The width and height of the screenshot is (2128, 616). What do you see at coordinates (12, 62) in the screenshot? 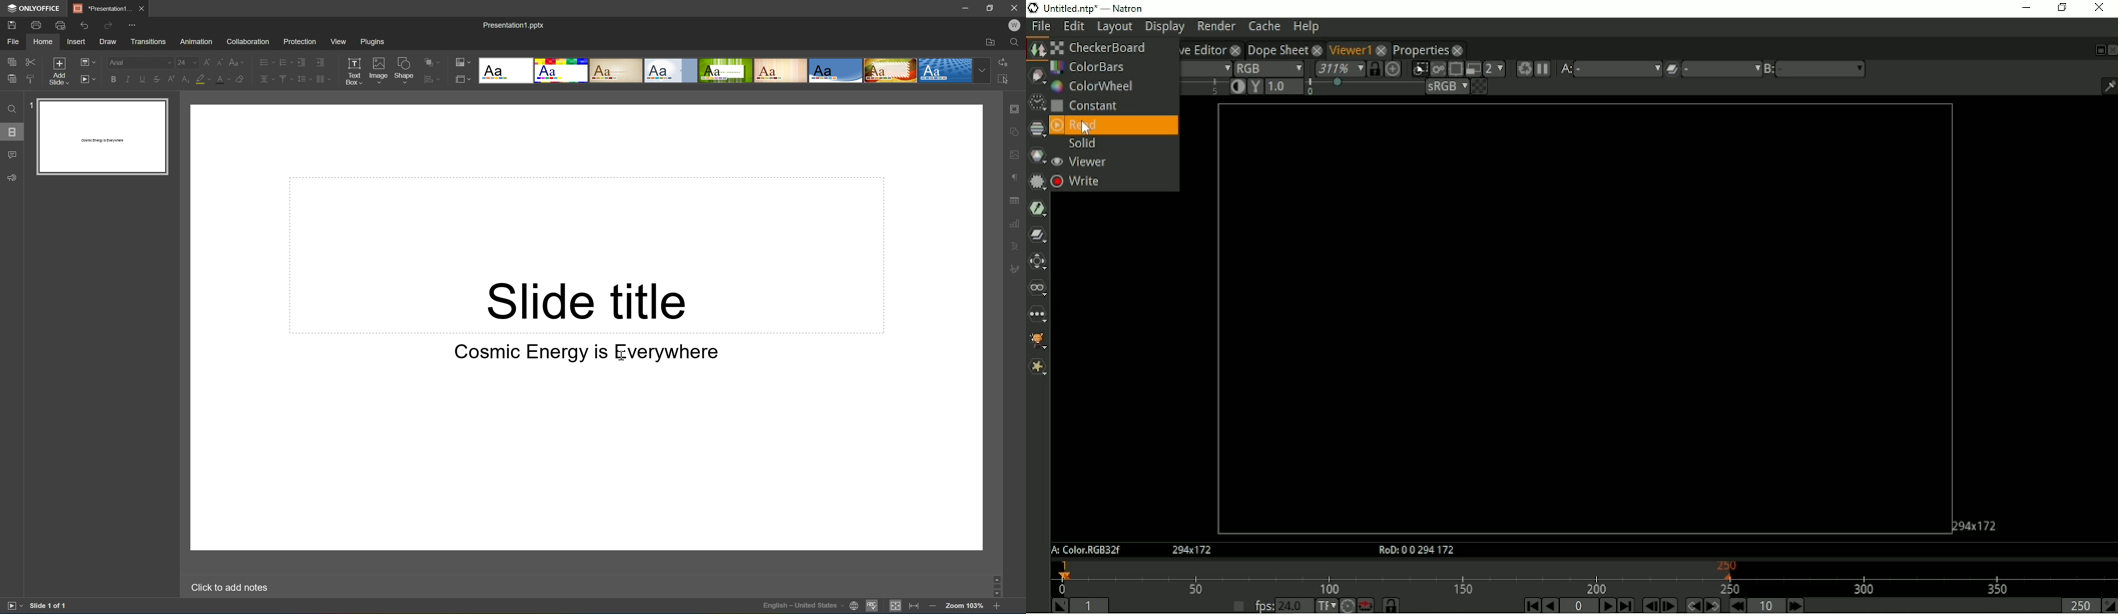
I see `Copy` at bounding box center [12, 62].